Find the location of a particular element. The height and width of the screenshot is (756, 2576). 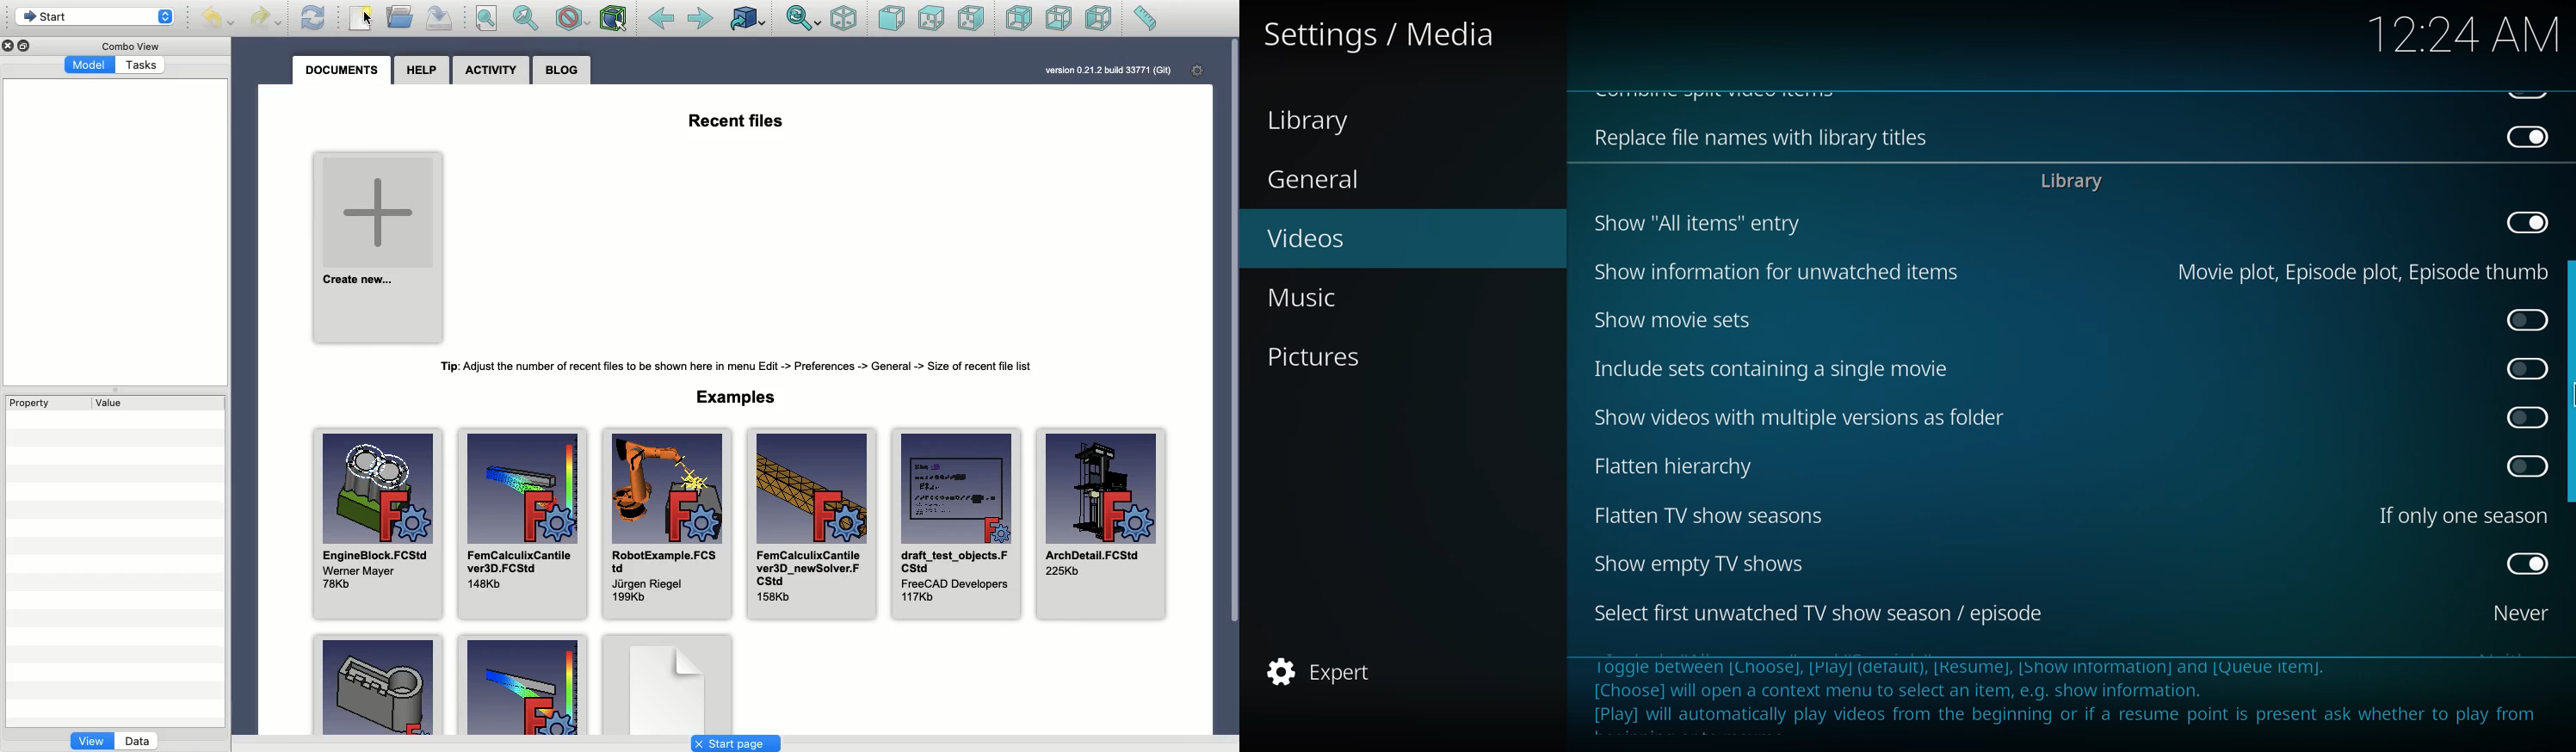

Tasks is located at coordinates (143, 65).